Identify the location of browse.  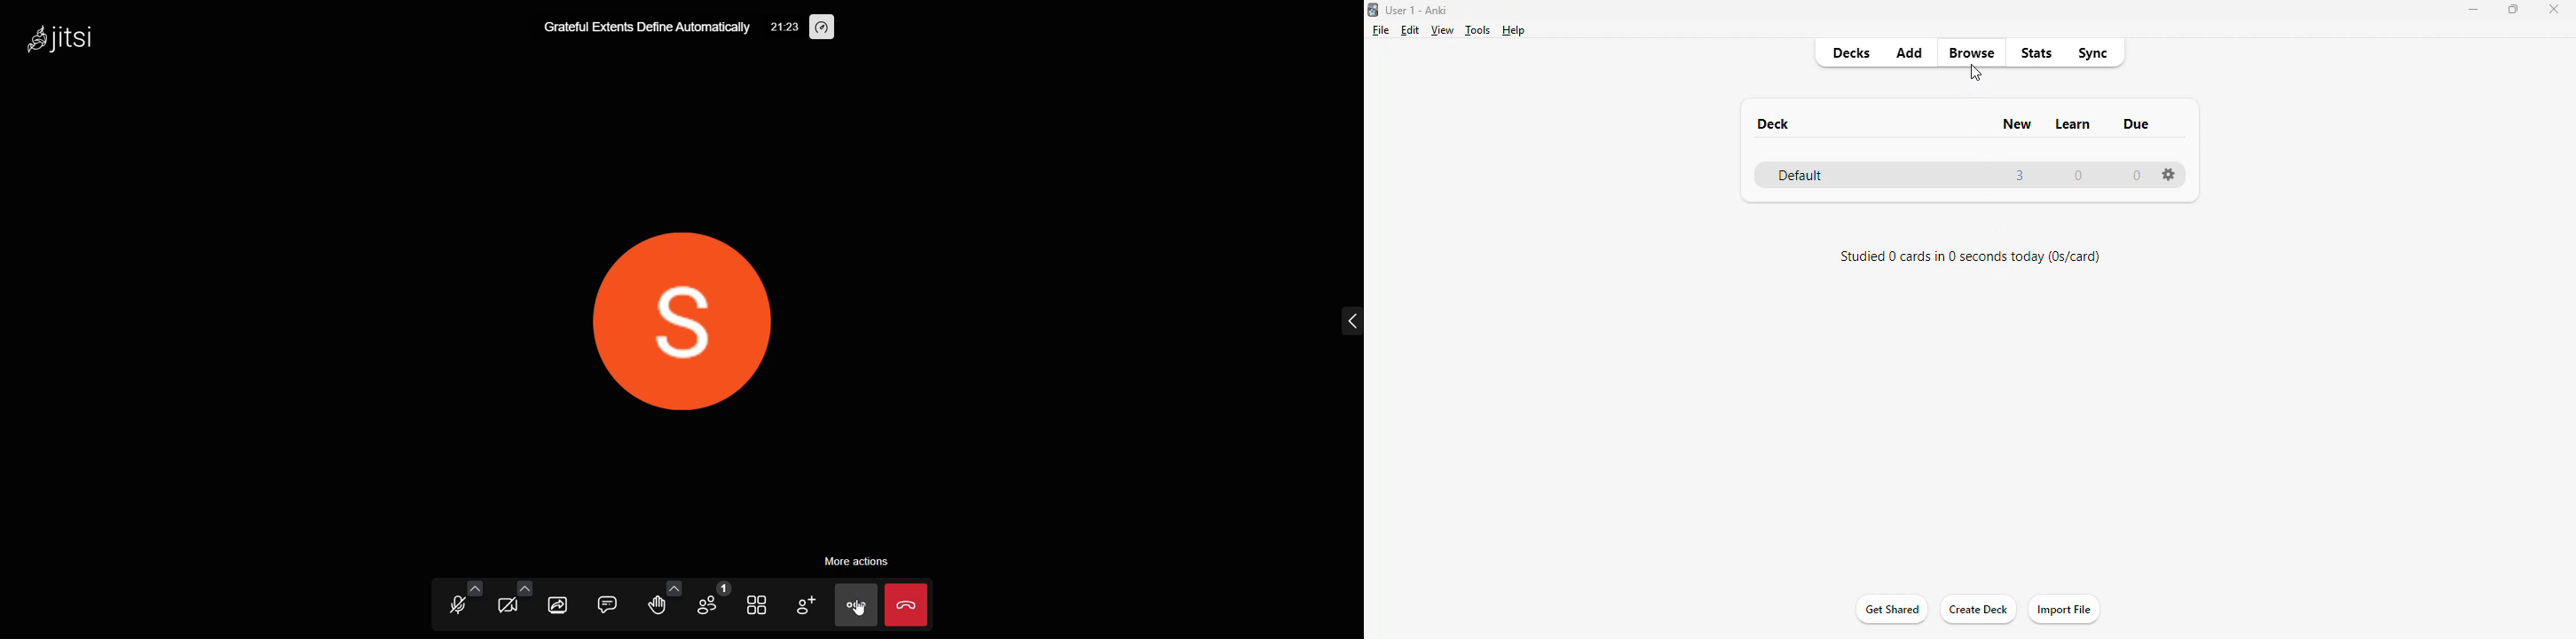
(1972, 52).